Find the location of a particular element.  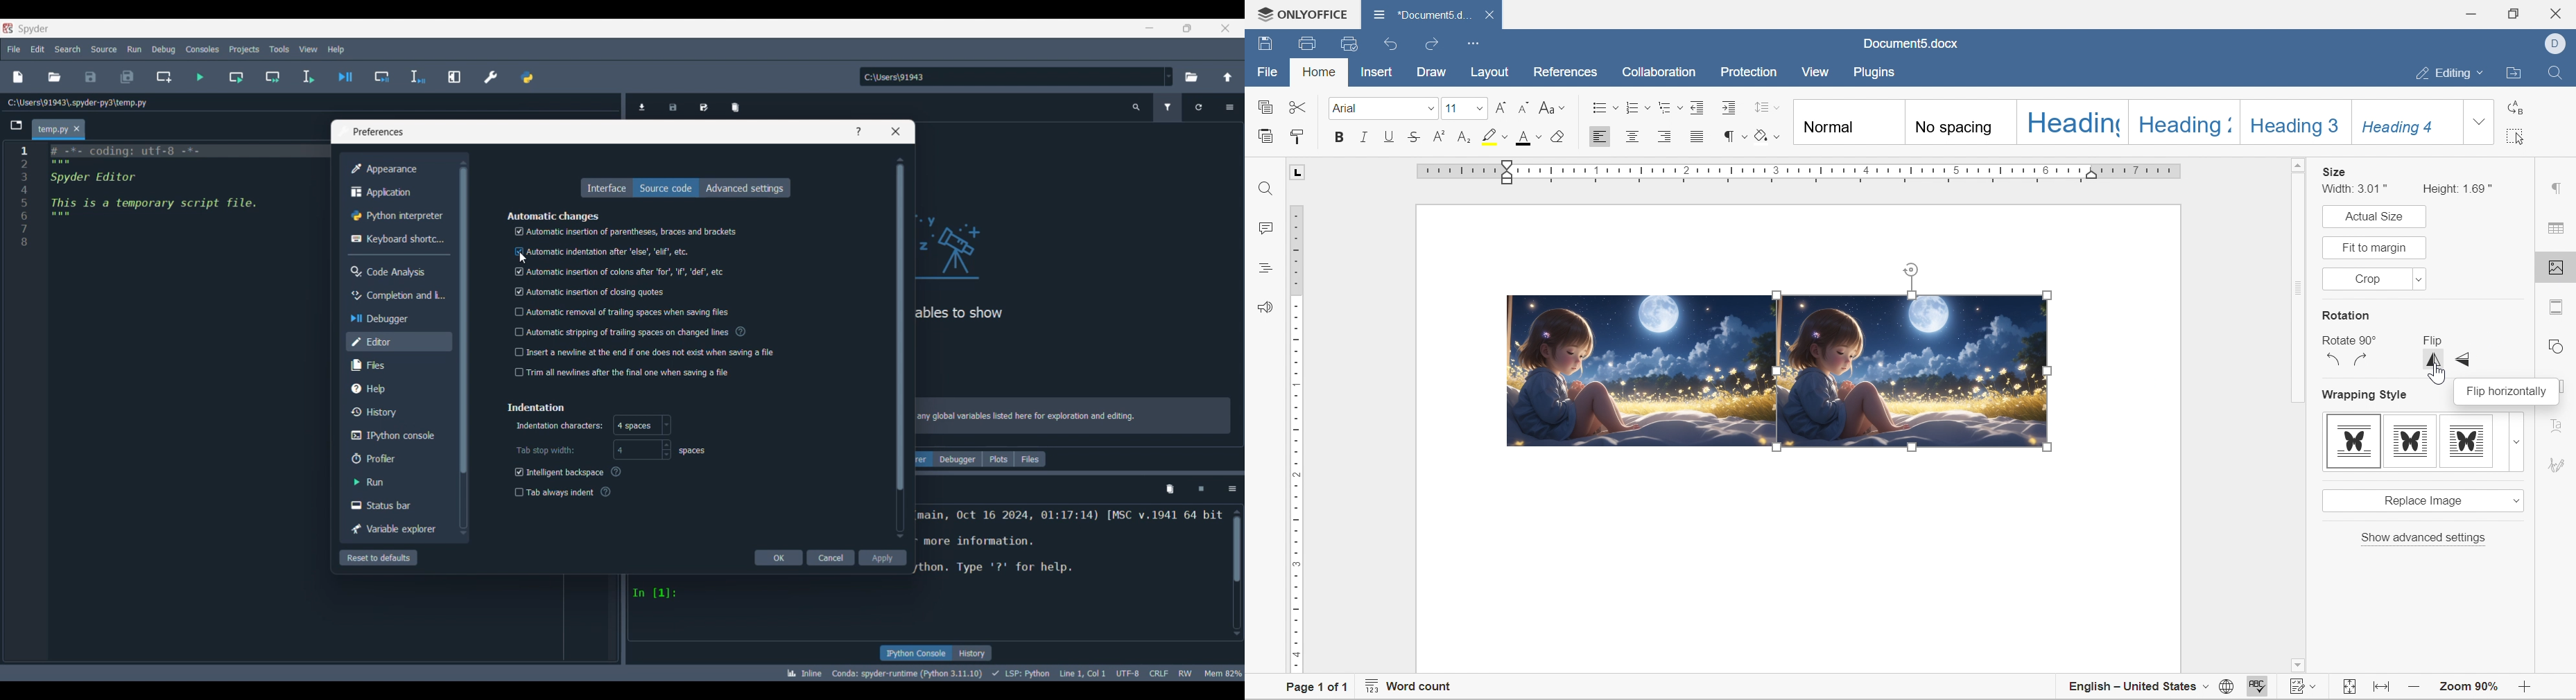

Browse a default directory is located at coordinates (1192, 77).